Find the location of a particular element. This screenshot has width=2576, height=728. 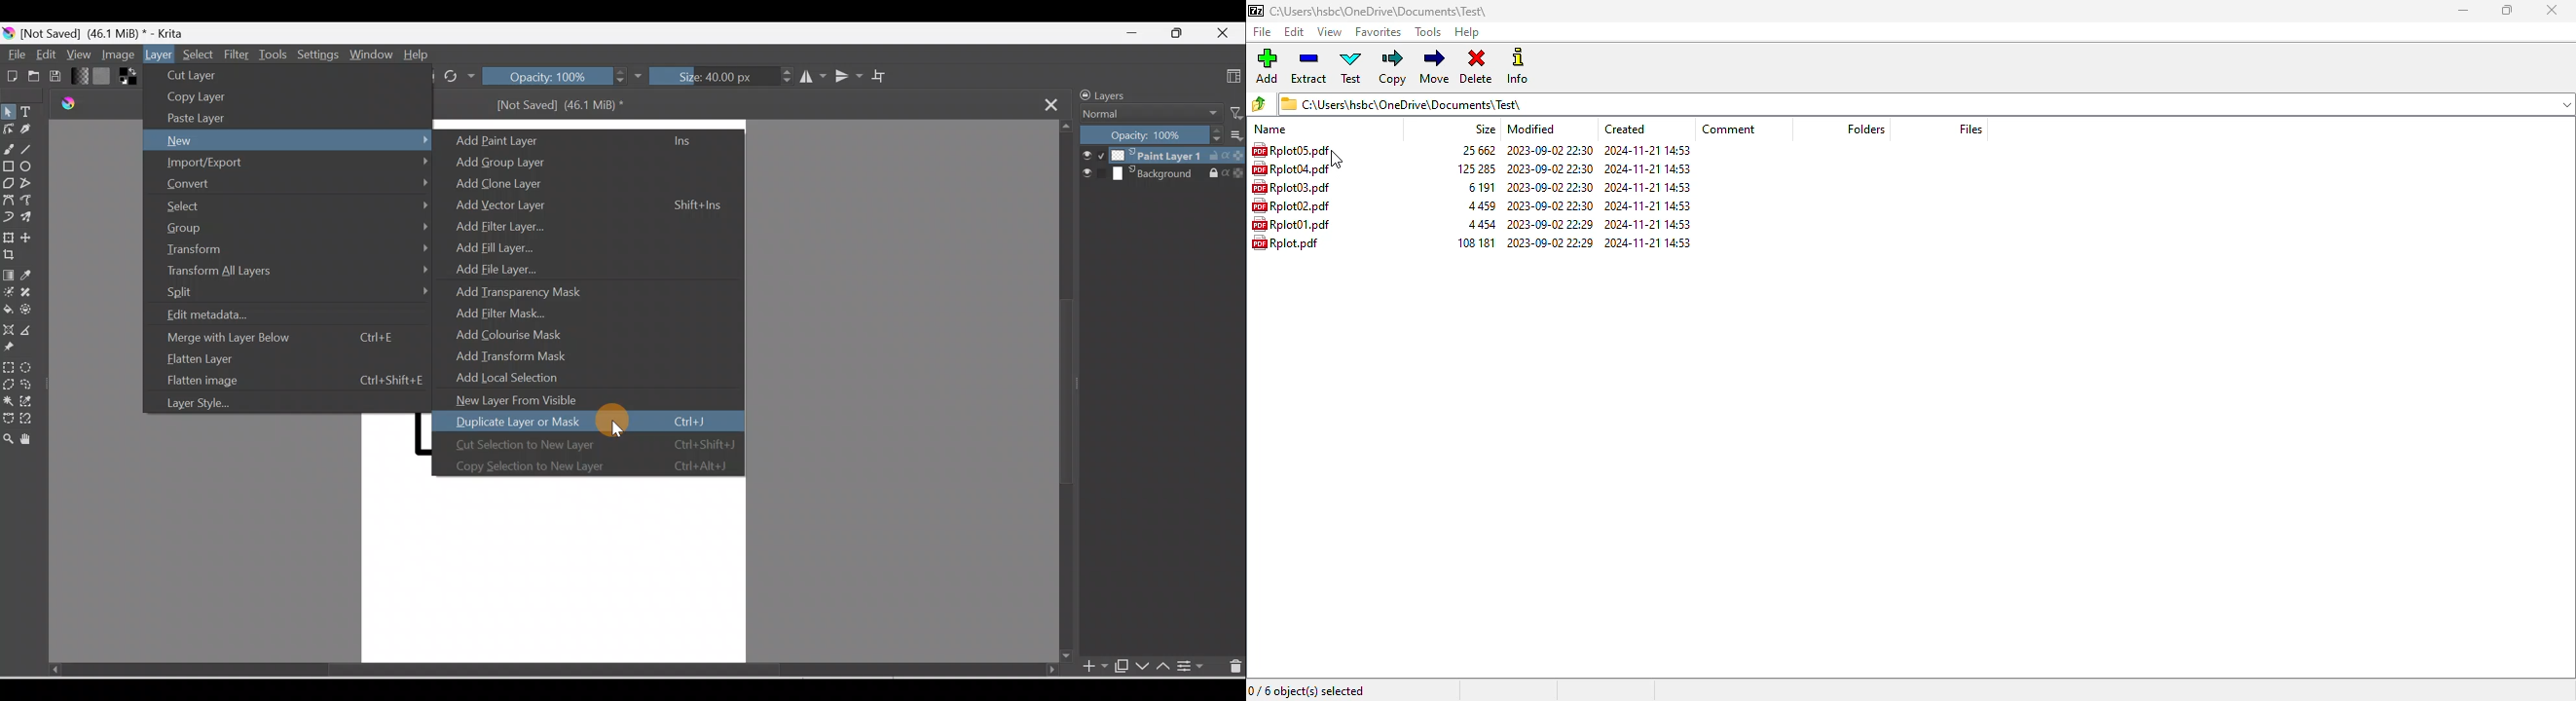

Wrap around mode is located at coordinates (885, 76).